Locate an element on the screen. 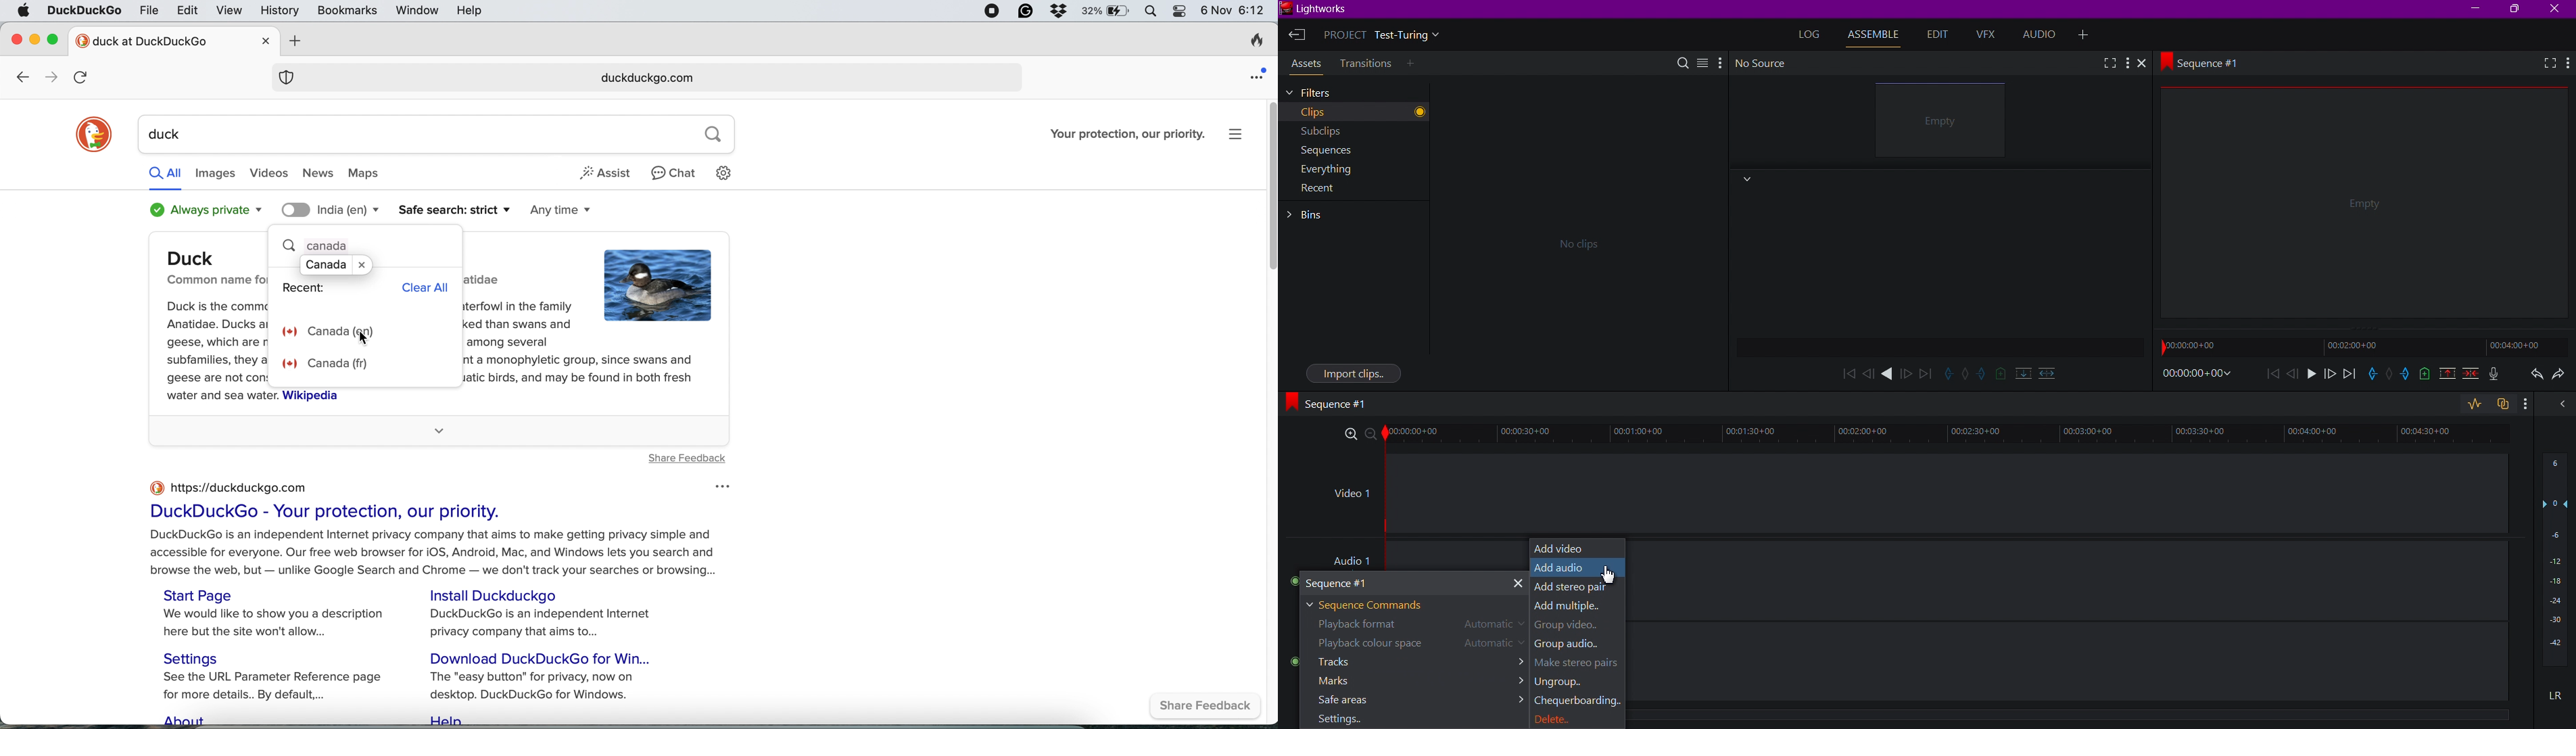 This screenshot has width=2576, height=756. automatic is located at coordinates (1492, 626).